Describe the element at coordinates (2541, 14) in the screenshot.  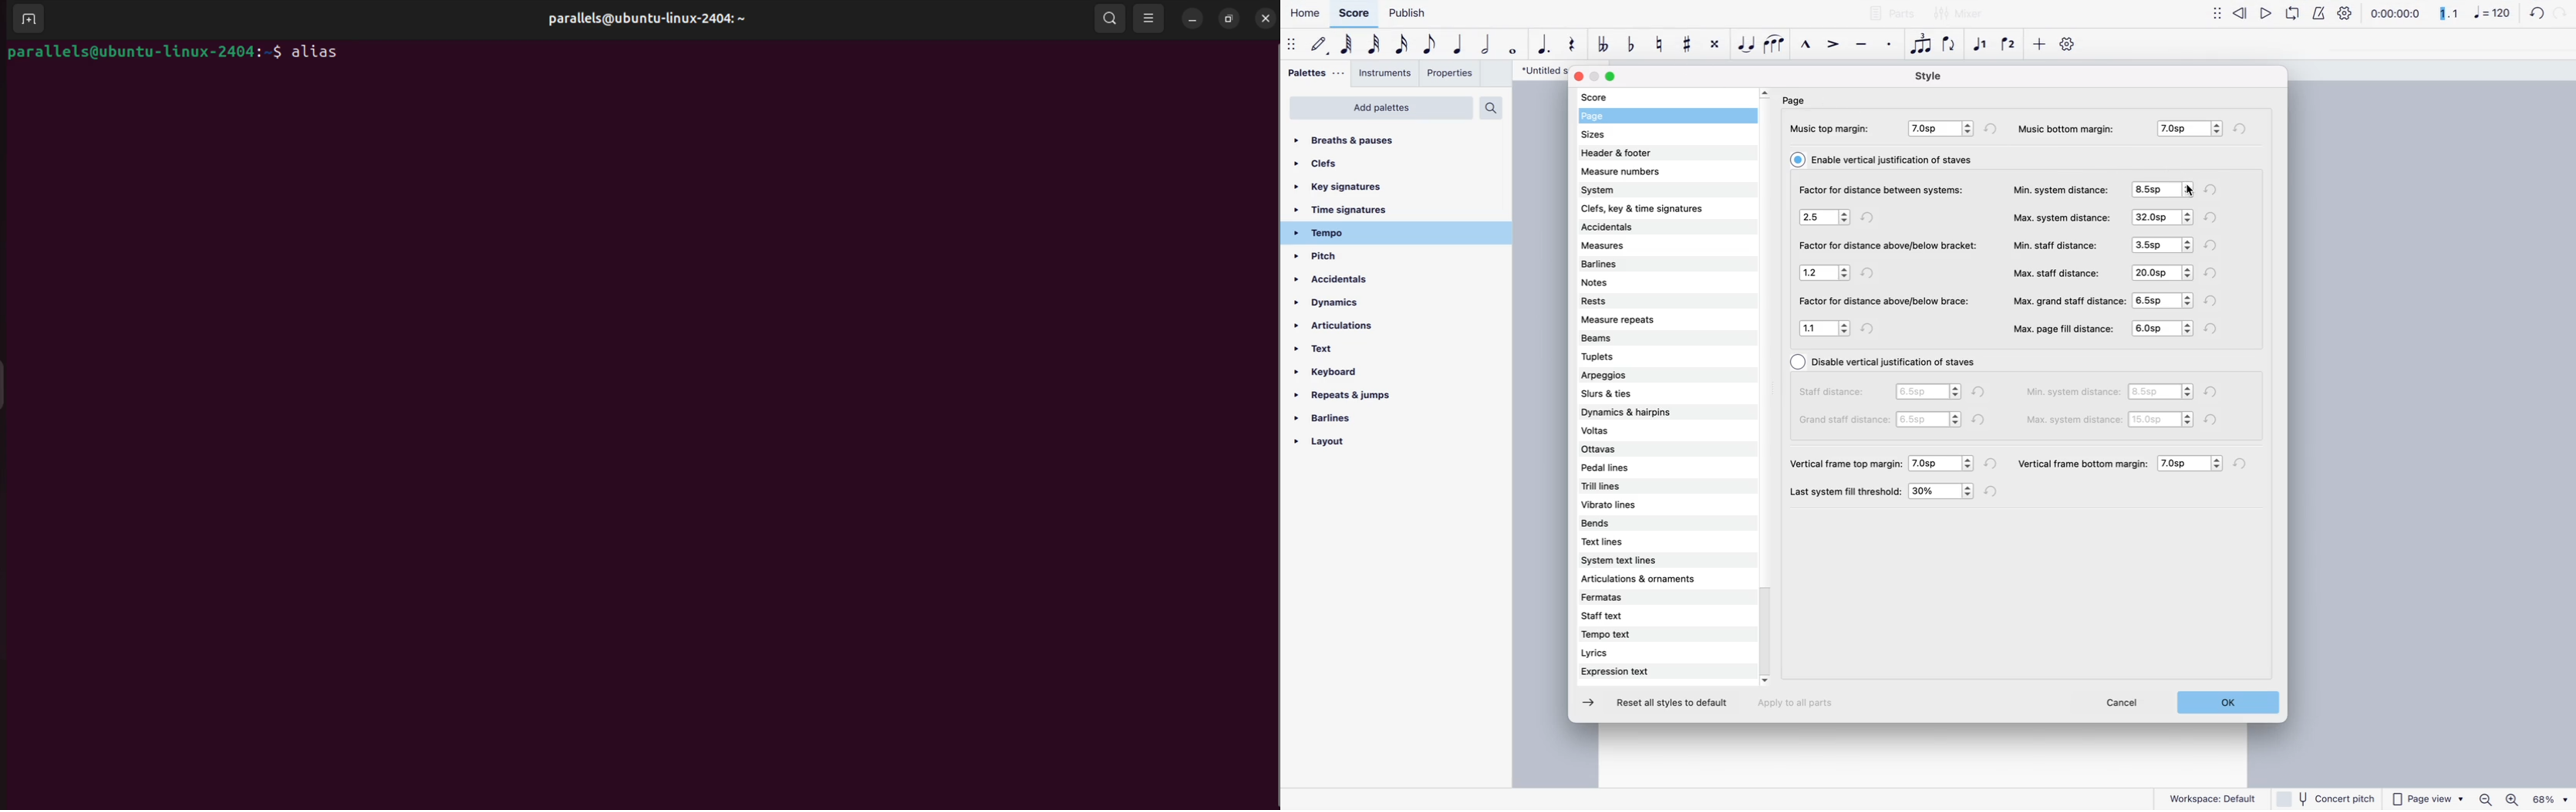
I see `refresh` at that location.